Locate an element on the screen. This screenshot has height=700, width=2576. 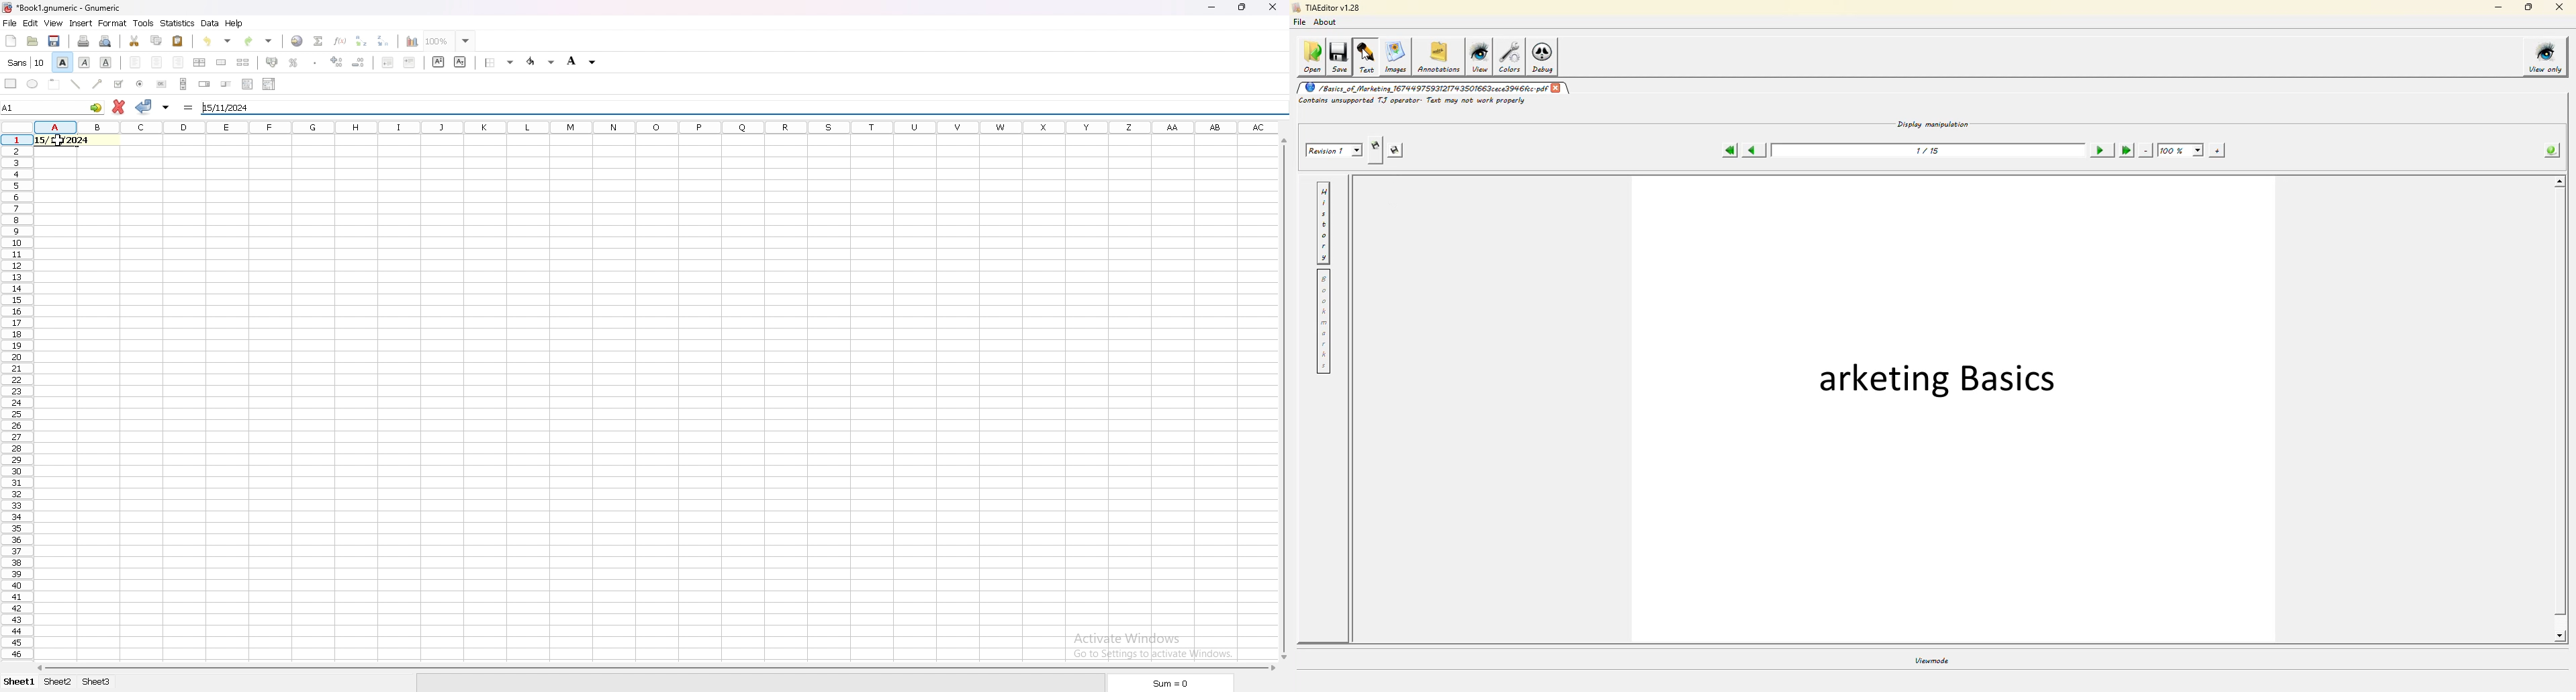
button is located at coordinates (161, 85).